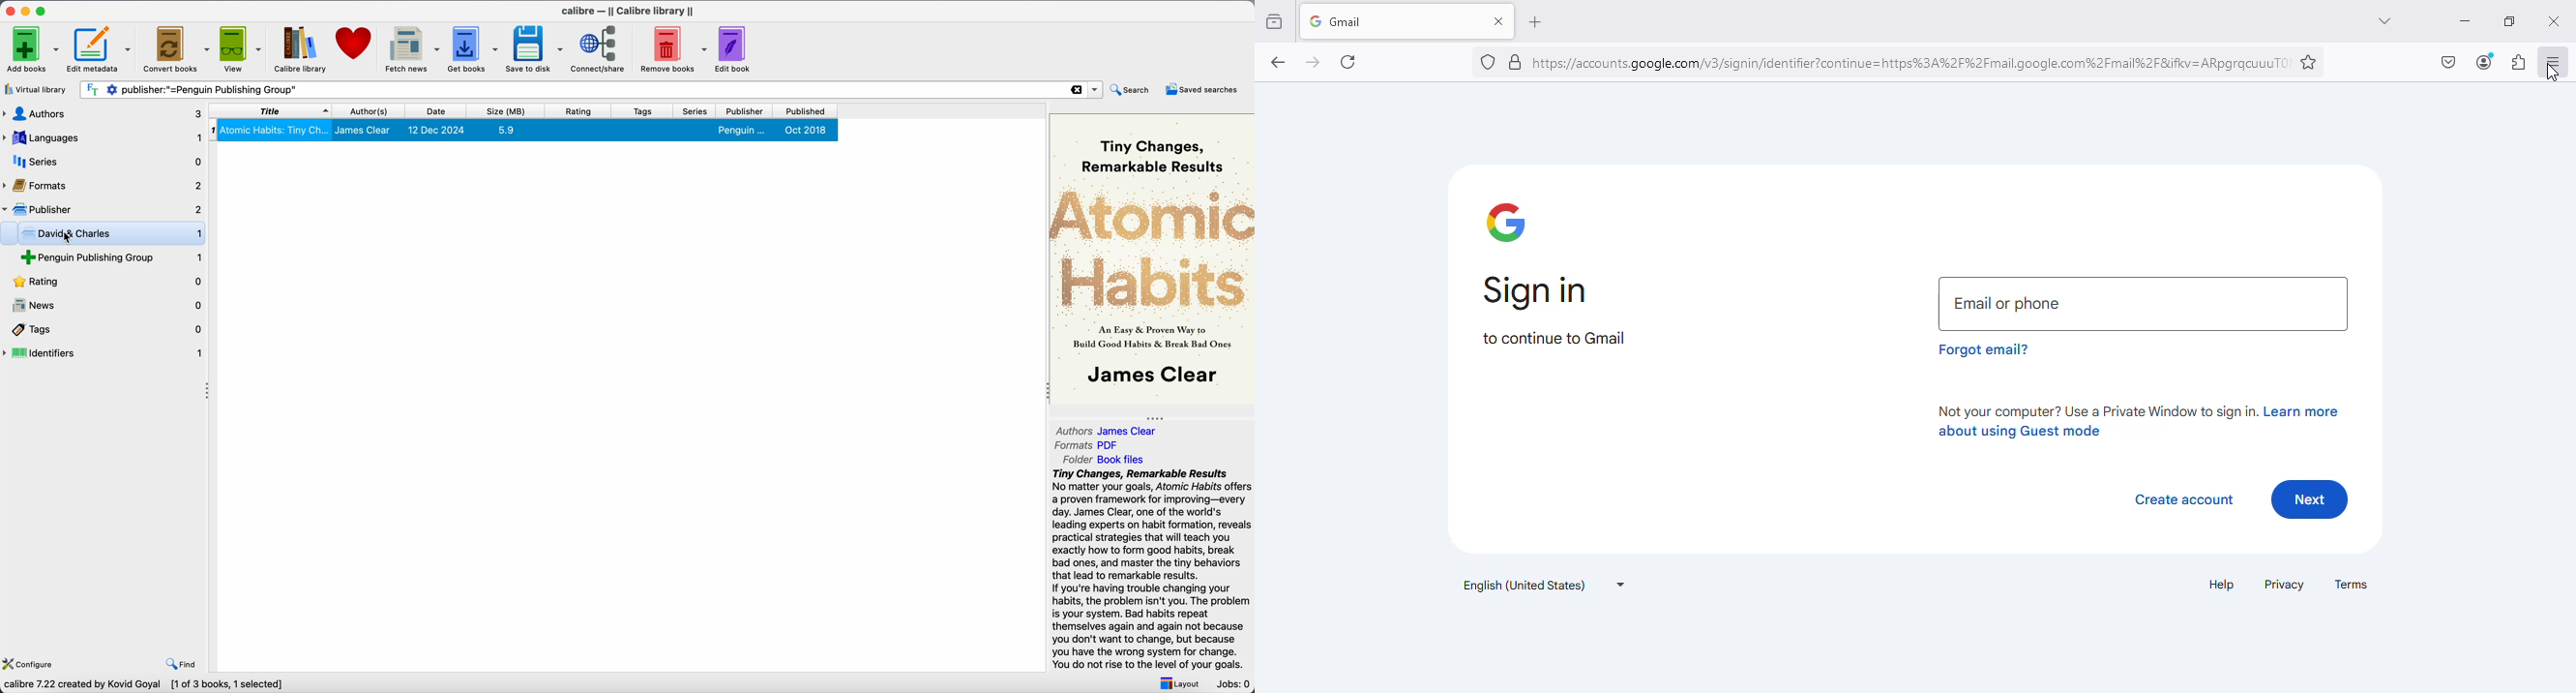  I want to click on not your computer? use a private window to sign in. learn more about using guest mode, so click(2137, 420).